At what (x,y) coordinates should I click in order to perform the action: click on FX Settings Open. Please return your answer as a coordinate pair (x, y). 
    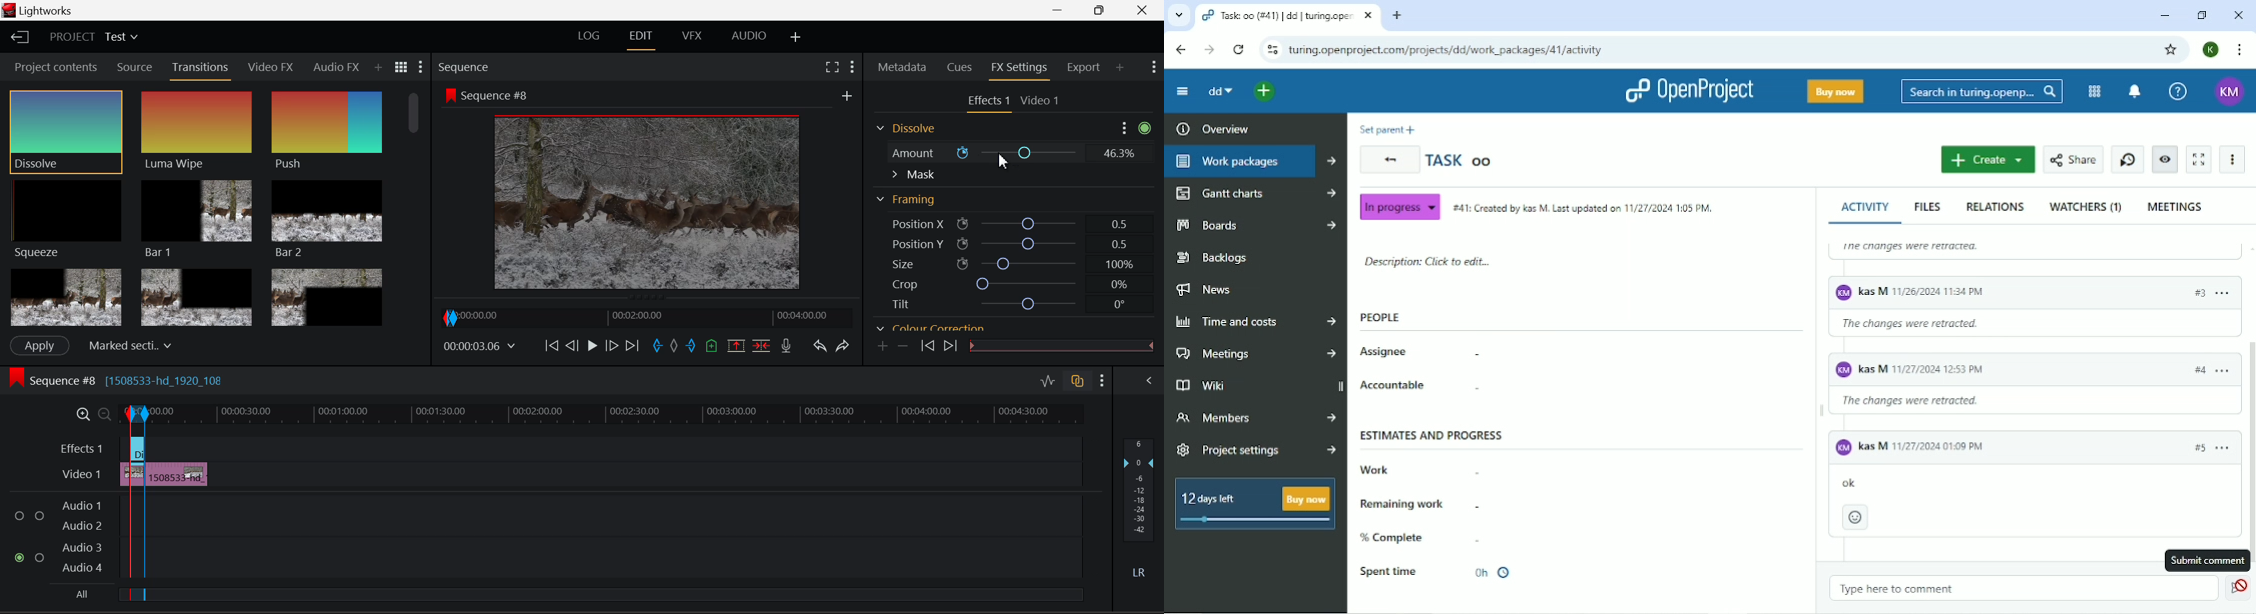
    Looking at the image, I should click on (1022, 69).